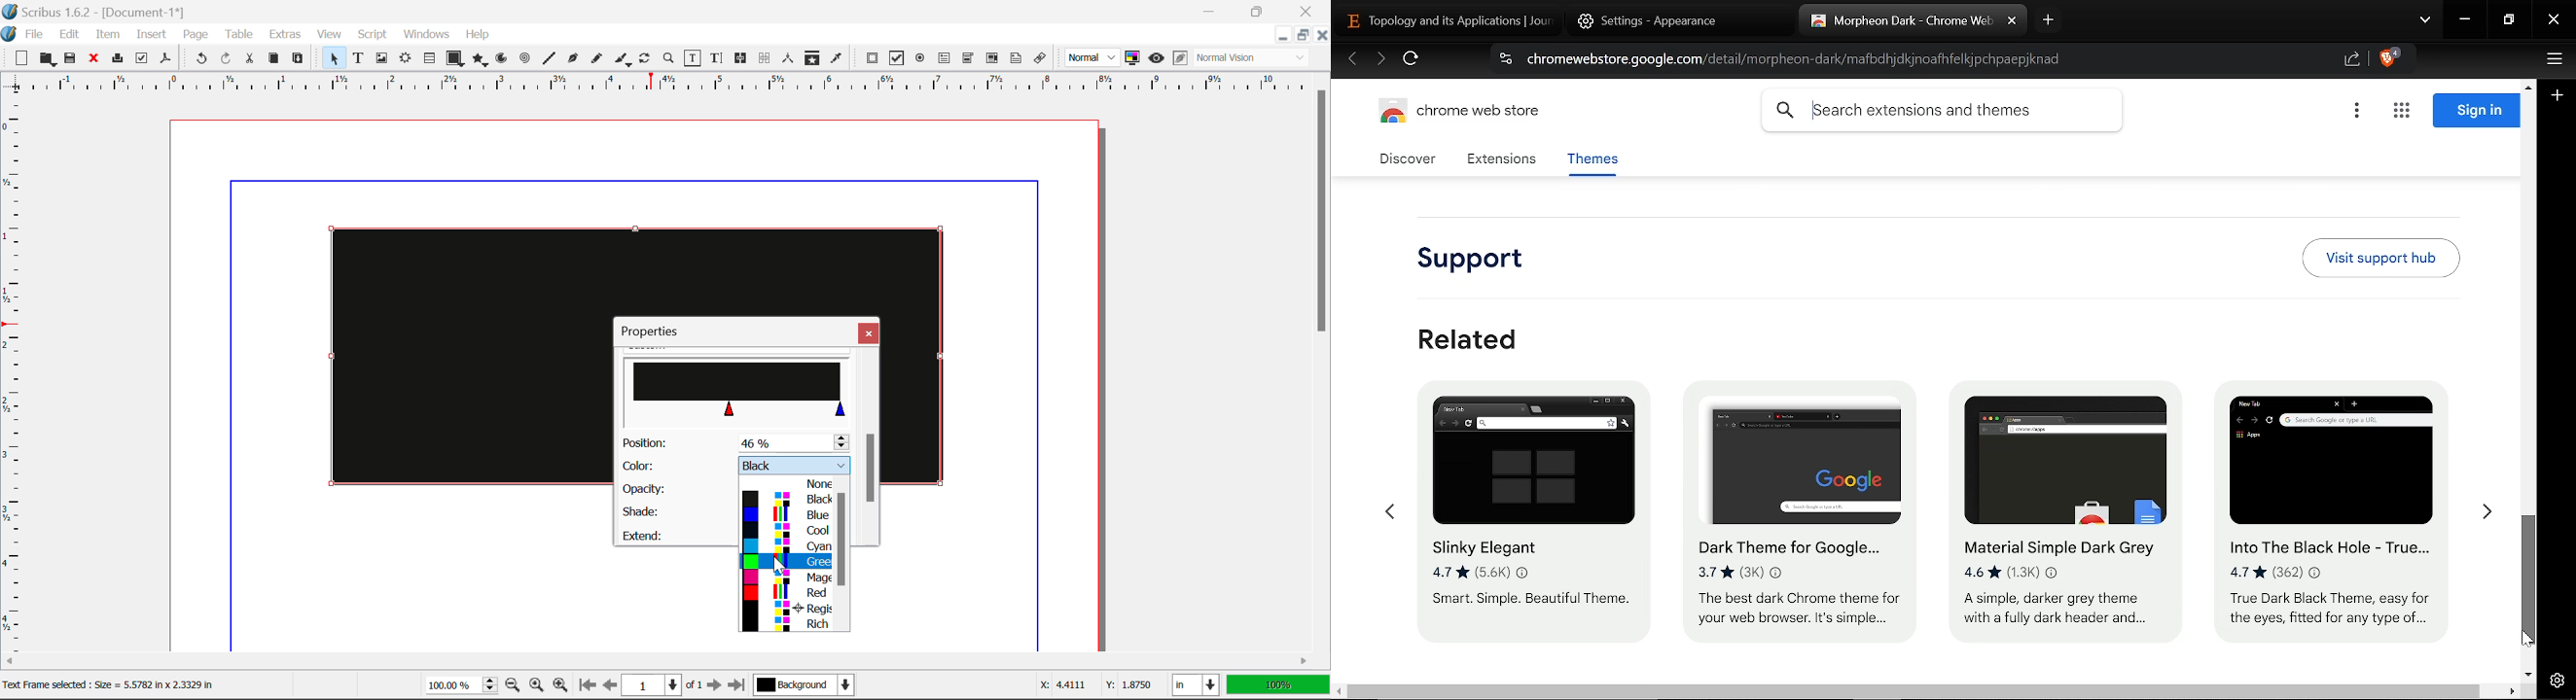 The width and height of the screenshot is (2576, 700). I want to click on Scroll Bar, so click(1323, 362).